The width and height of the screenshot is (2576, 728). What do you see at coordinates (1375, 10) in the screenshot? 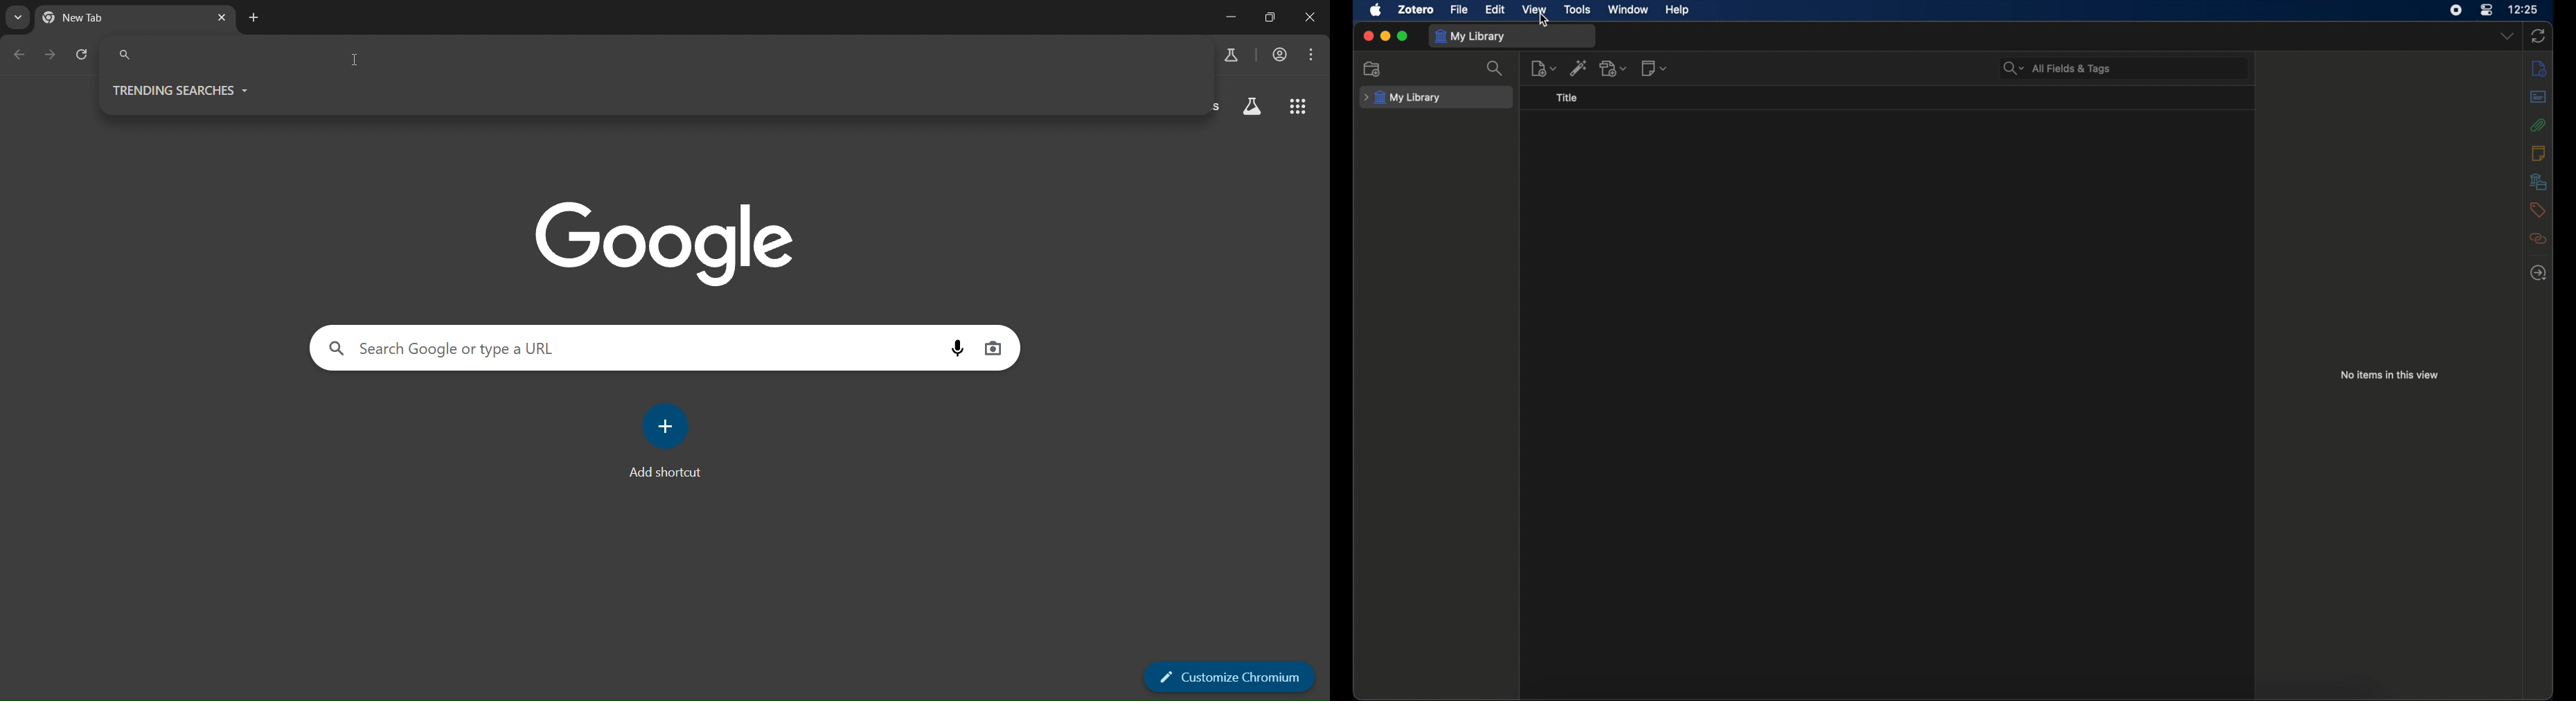
I see `apple` at bounding box center [1375, 10].